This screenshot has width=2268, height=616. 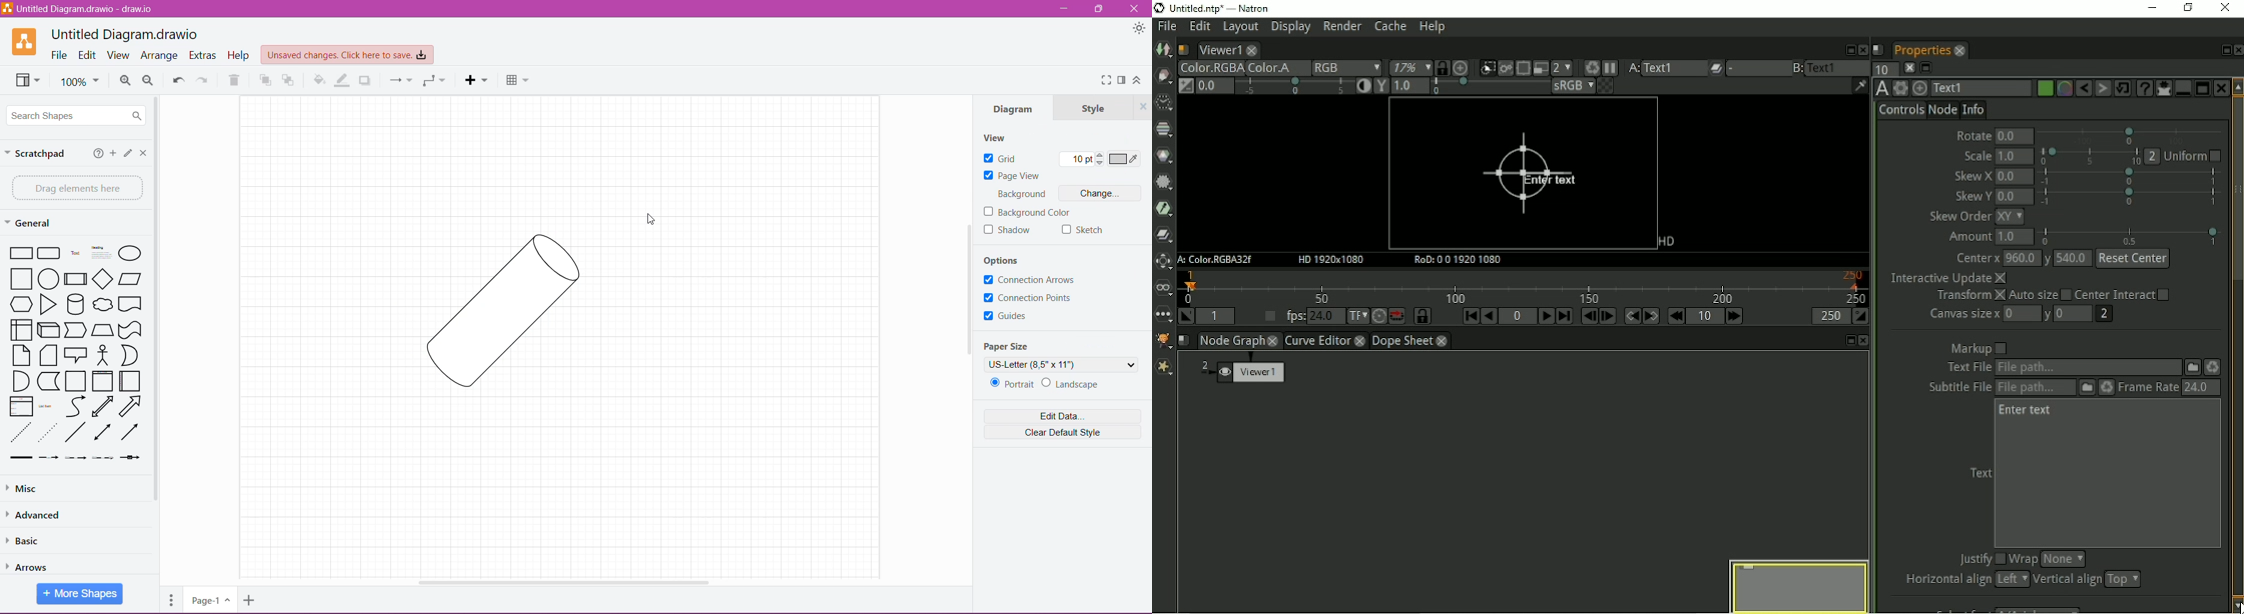 I want to click on Close, so click(x=1137, y=9).